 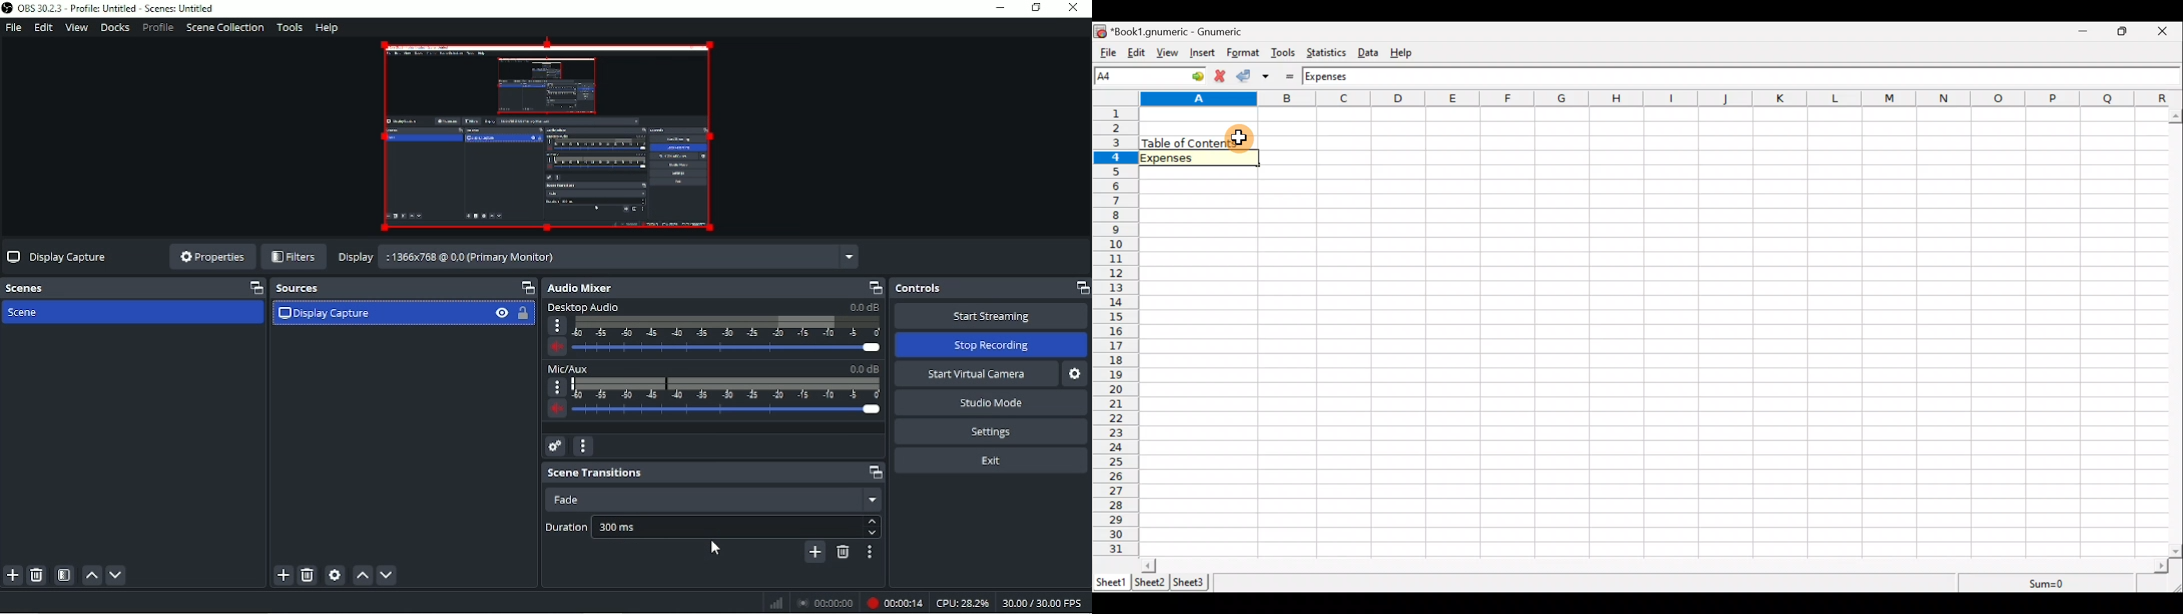 I want to click on alphabets row, so click(x=1645, y=99).